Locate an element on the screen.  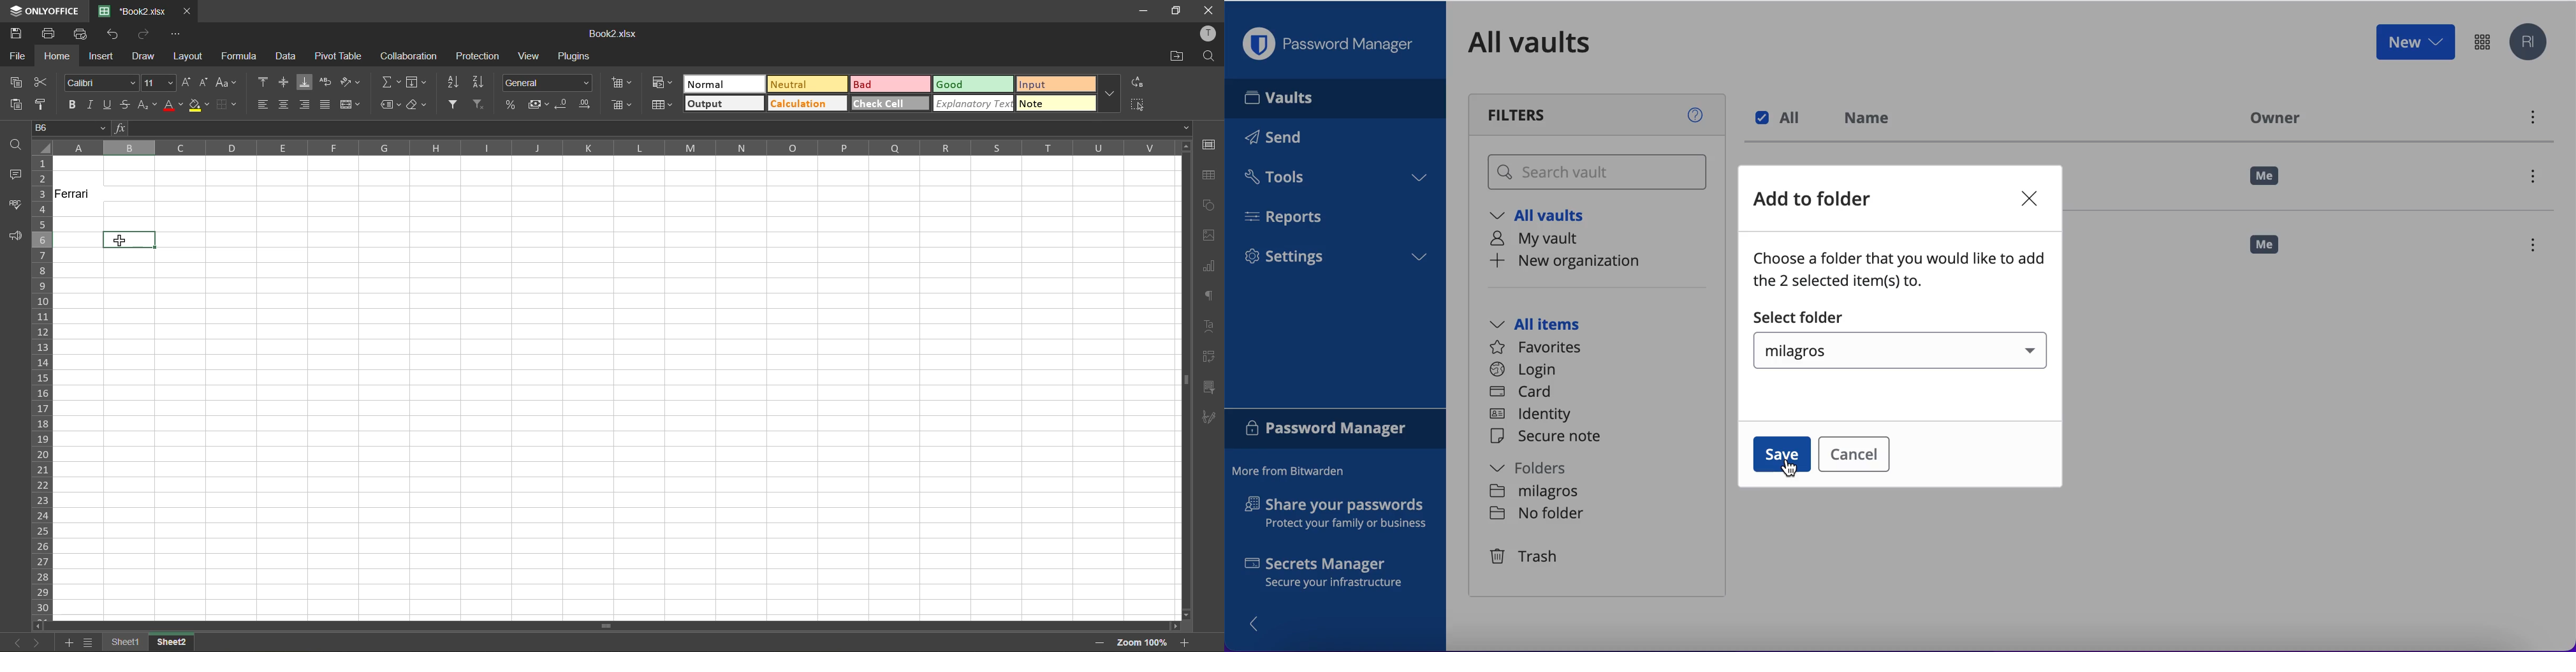
bad is located at coordinates (891, 84).